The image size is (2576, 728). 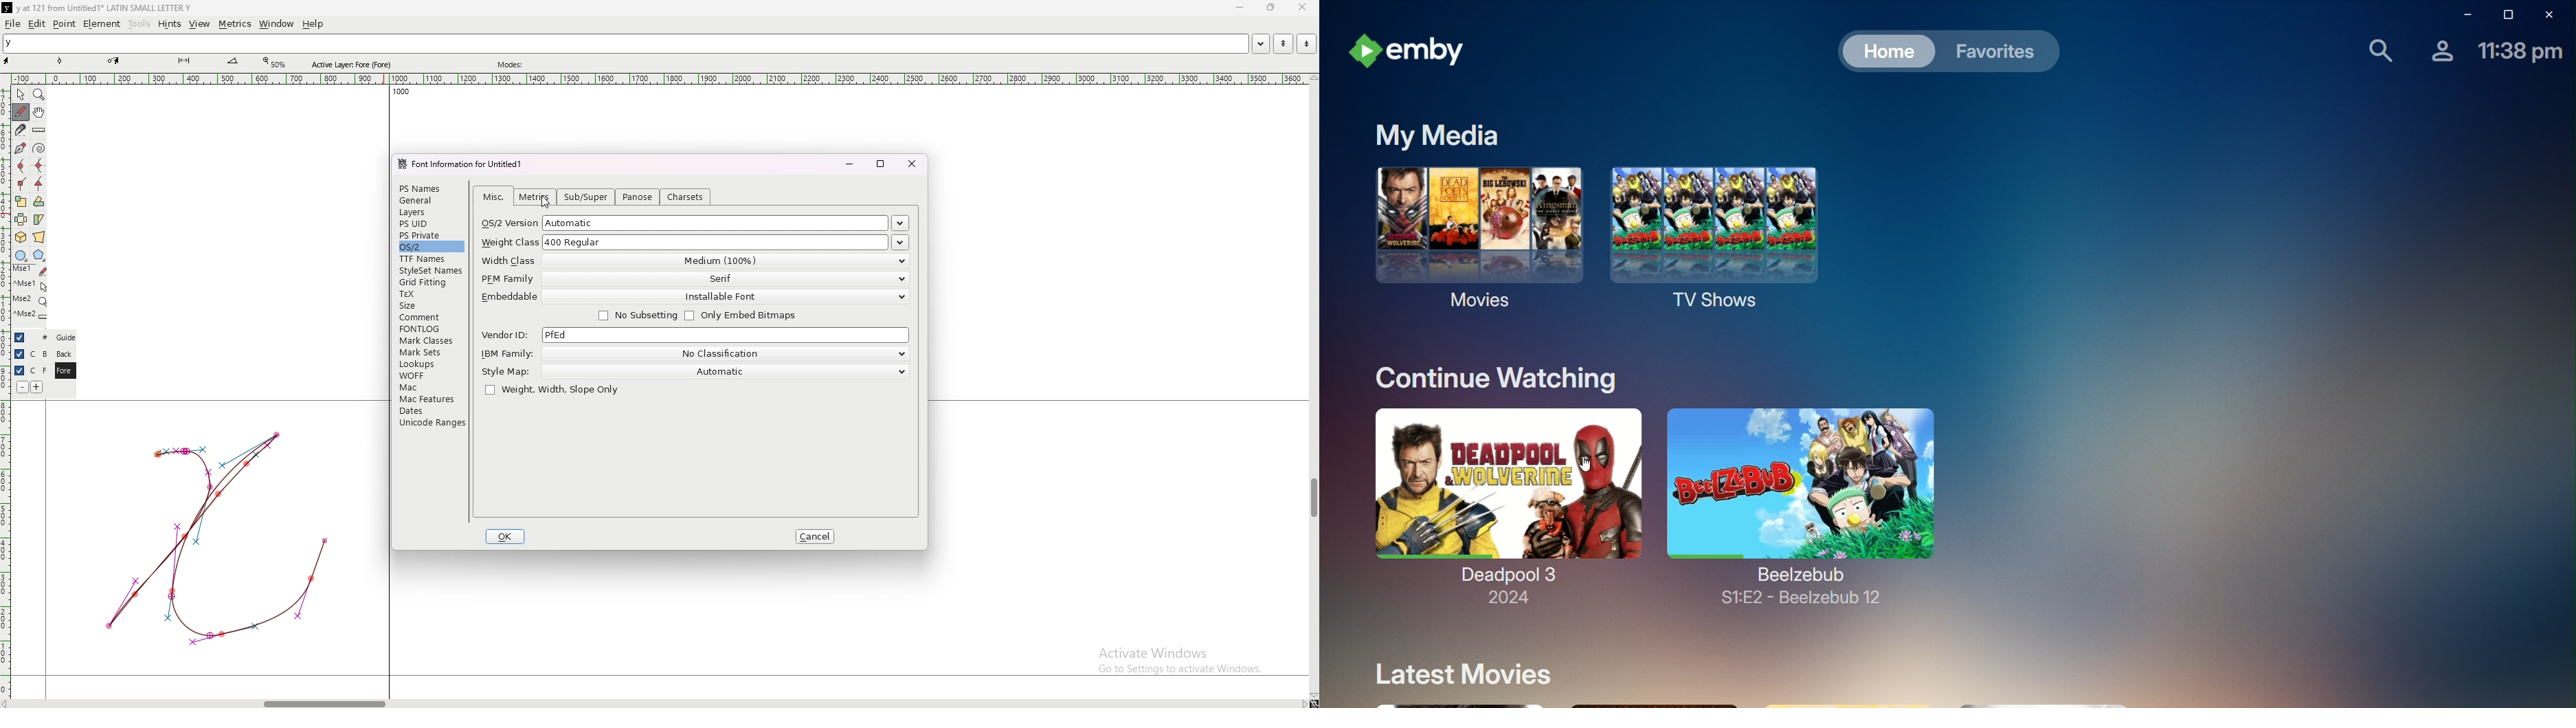 What do you see at coordinates (901, 224) in the screenshot?
I see `os/2 versions` at bounding box center [901, 224].